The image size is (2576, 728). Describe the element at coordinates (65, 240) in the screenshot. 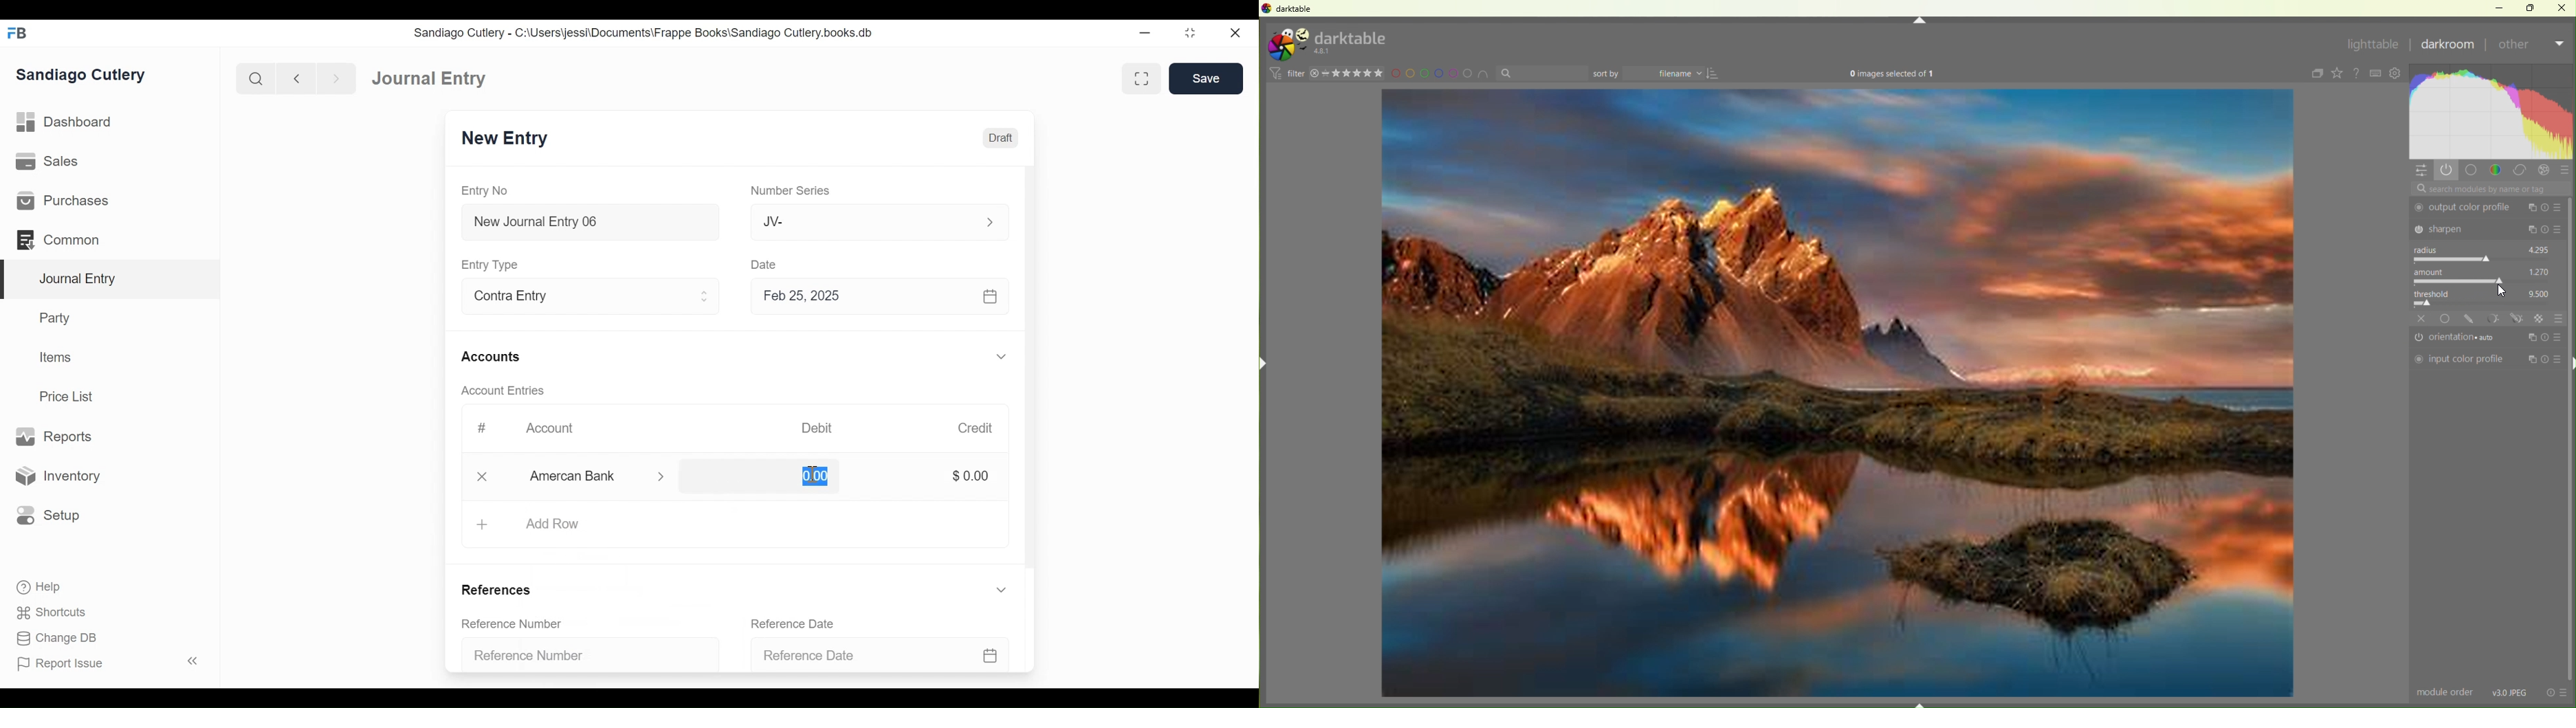

I see `Common` at that location.